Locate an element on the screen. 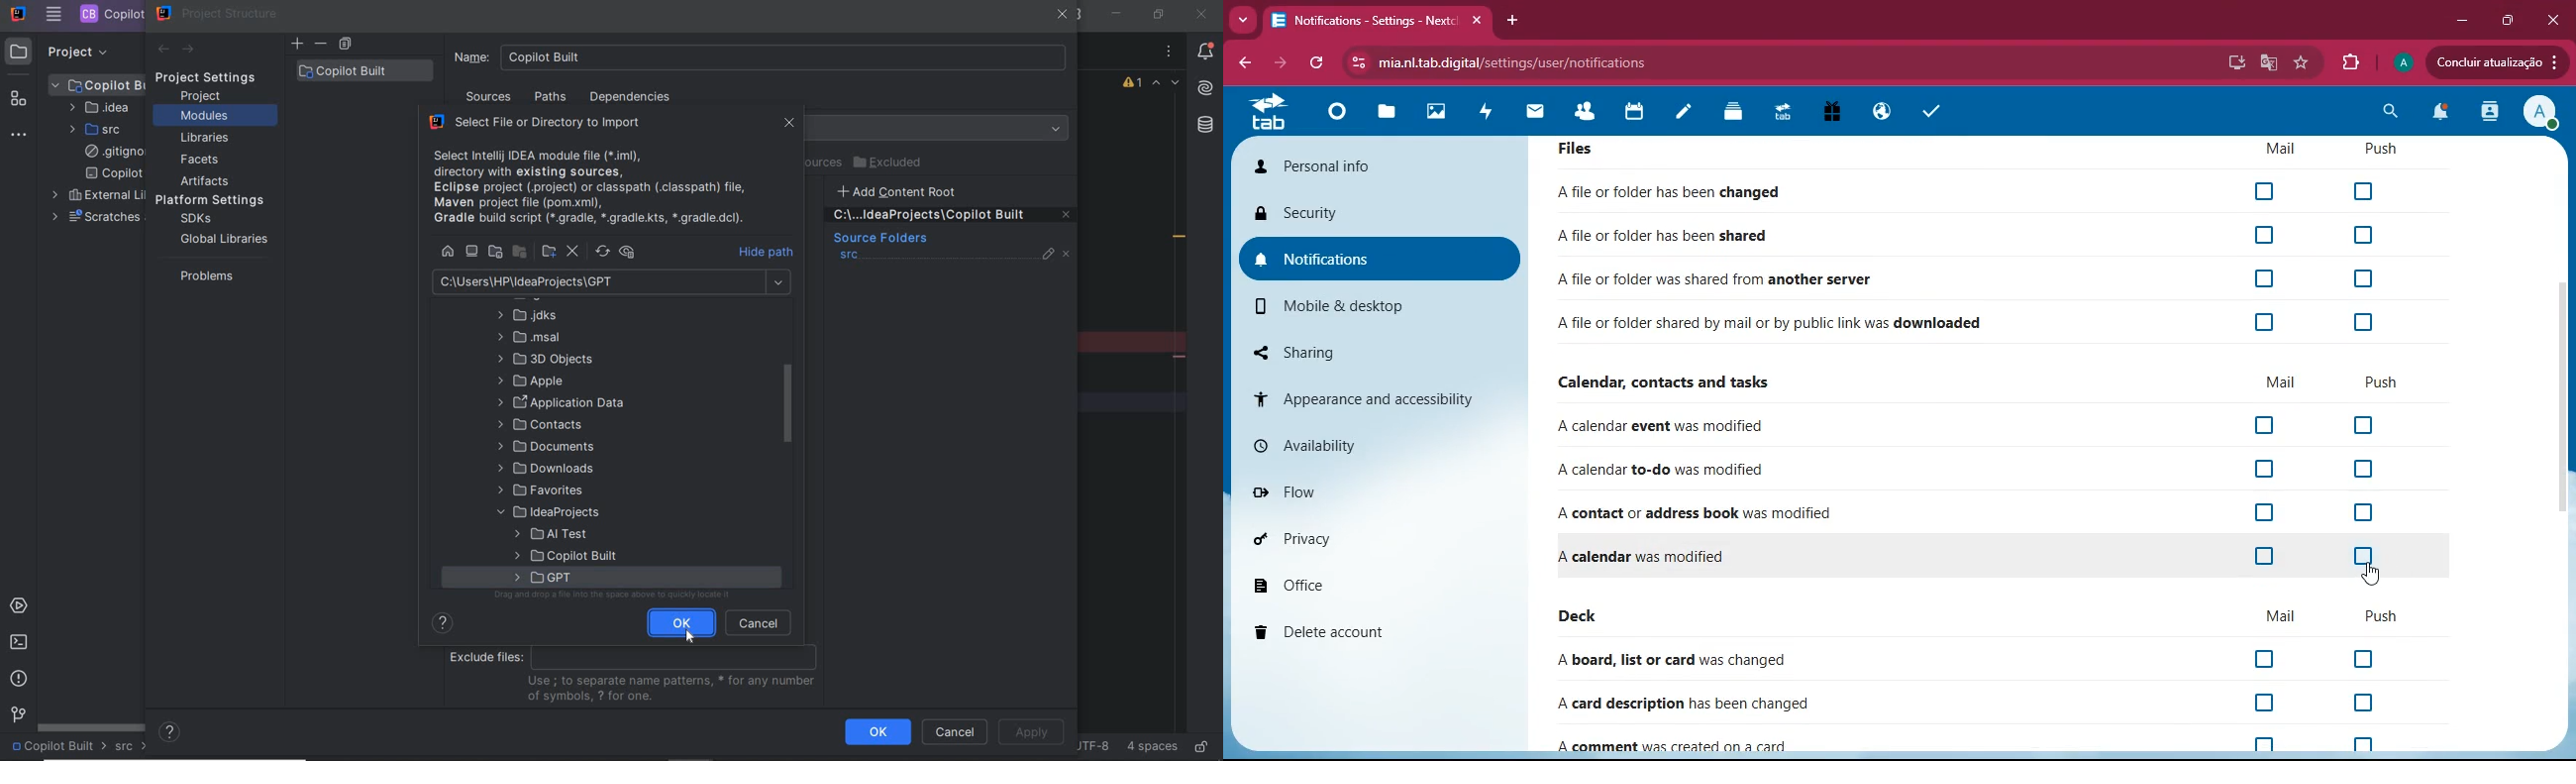  off is located at coordinates (2362, 704).